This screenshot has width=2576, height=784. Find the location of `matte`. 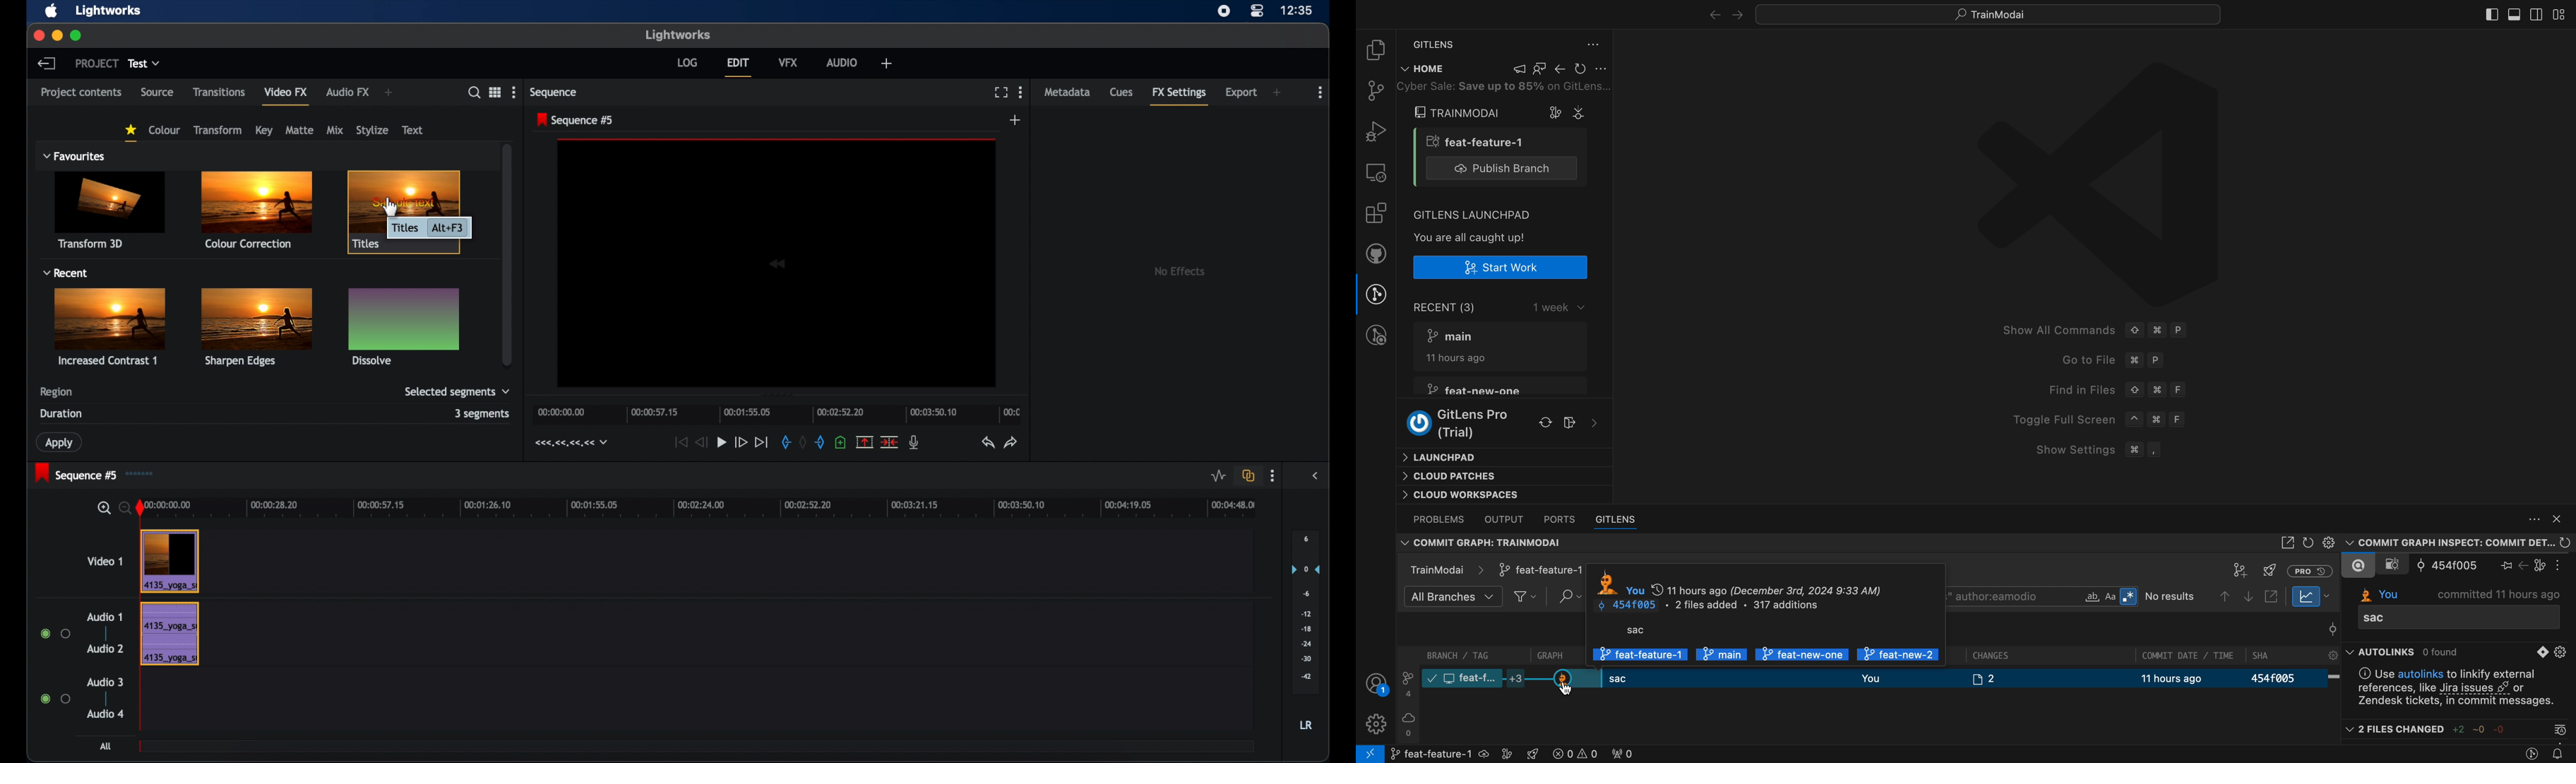

matte is located at coordinates (300, 130).